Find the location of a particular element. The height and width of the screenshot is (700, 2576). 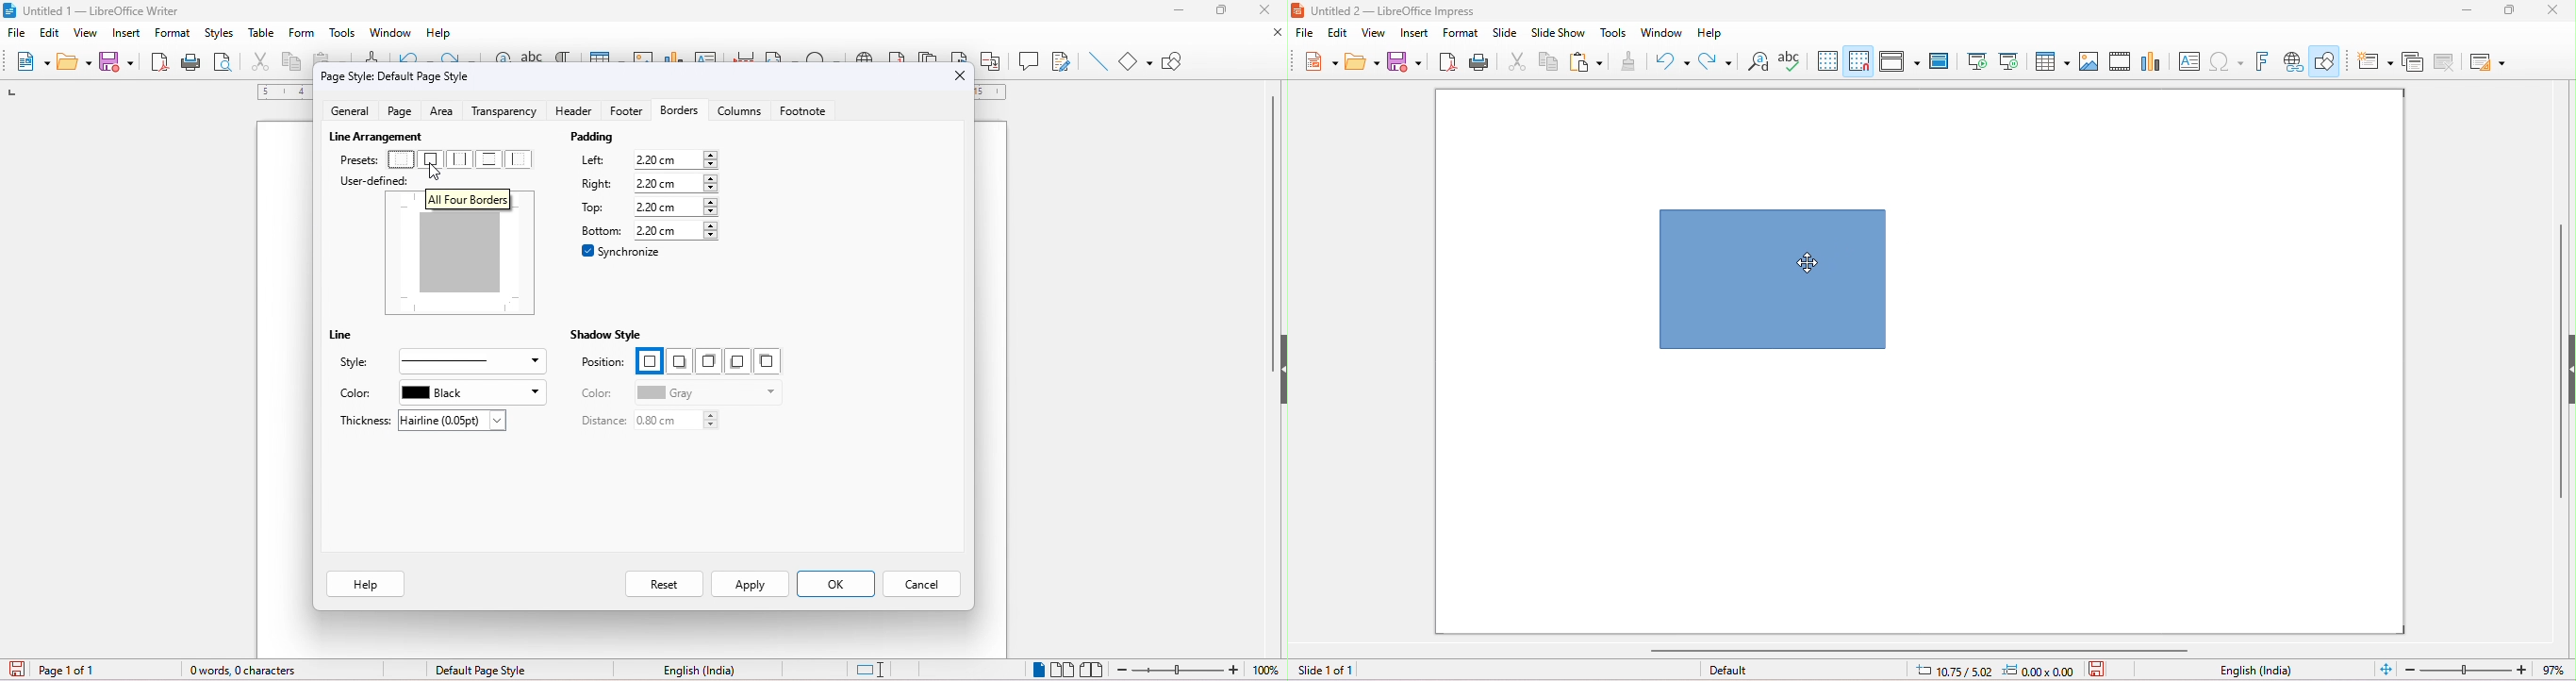

ruler is located at coordinates (282, 91).